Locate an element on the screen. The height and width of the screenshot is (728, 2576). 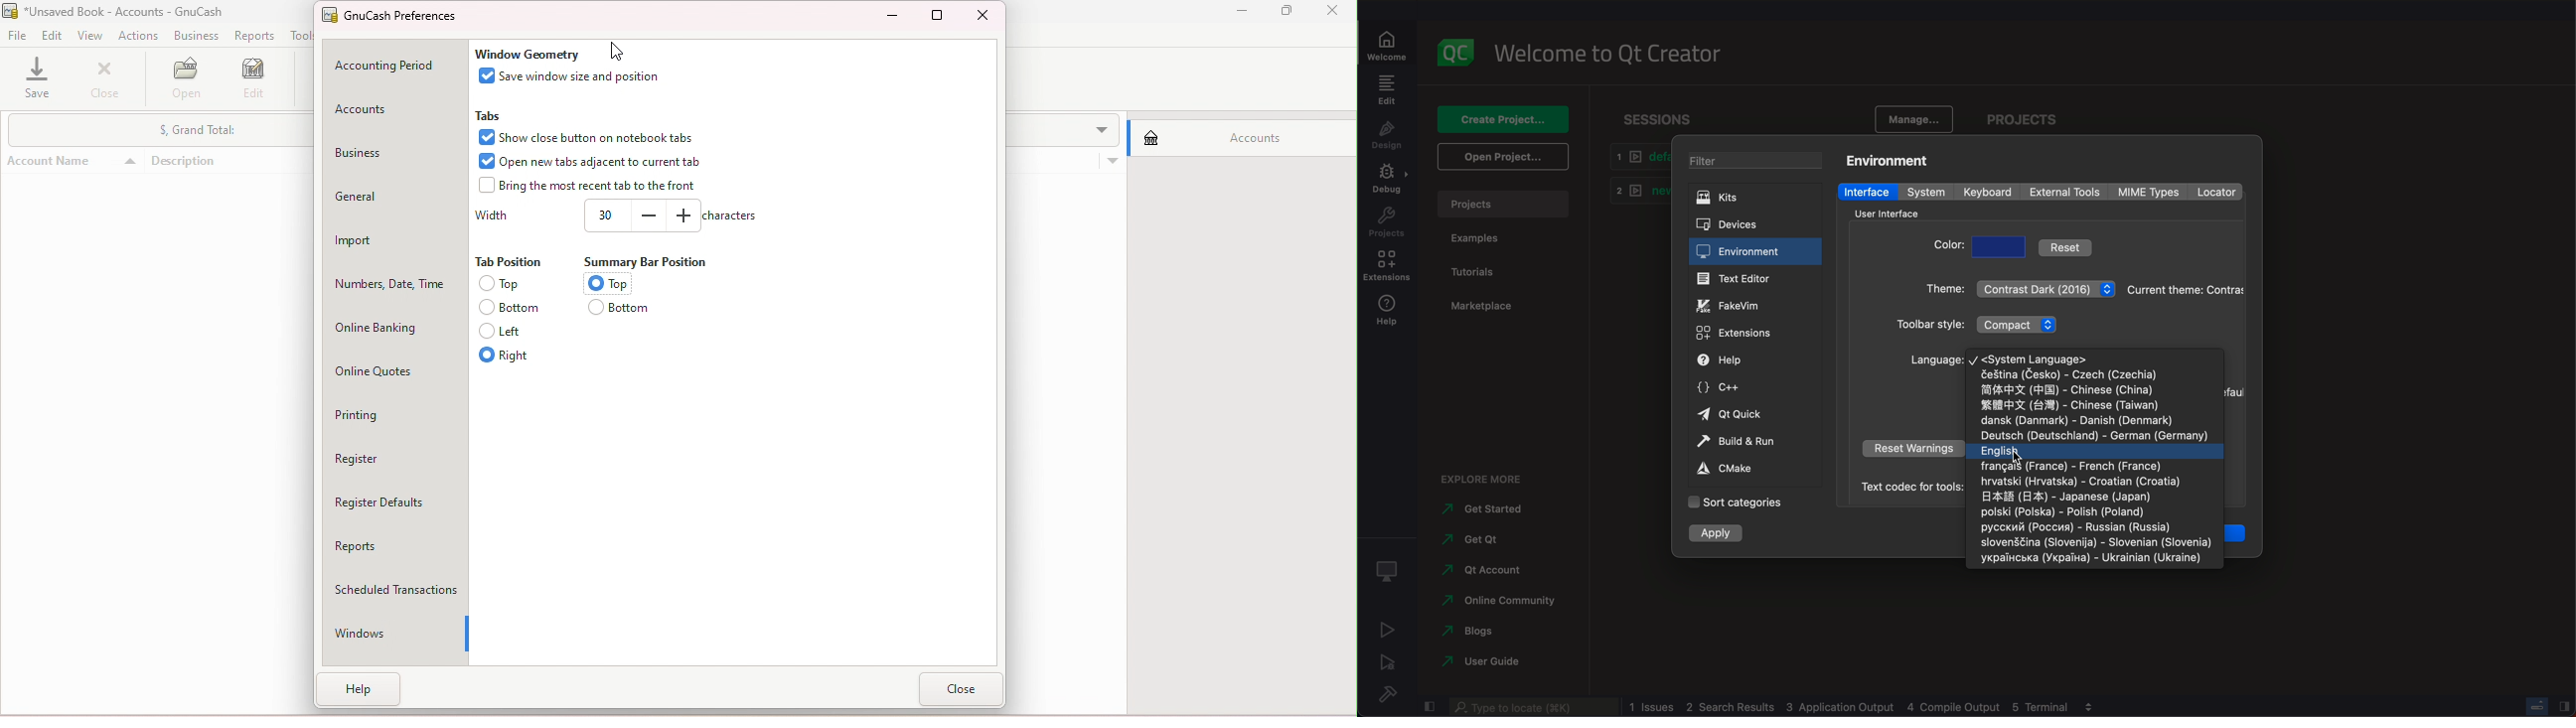
help is located at coordinates (1756, 358).